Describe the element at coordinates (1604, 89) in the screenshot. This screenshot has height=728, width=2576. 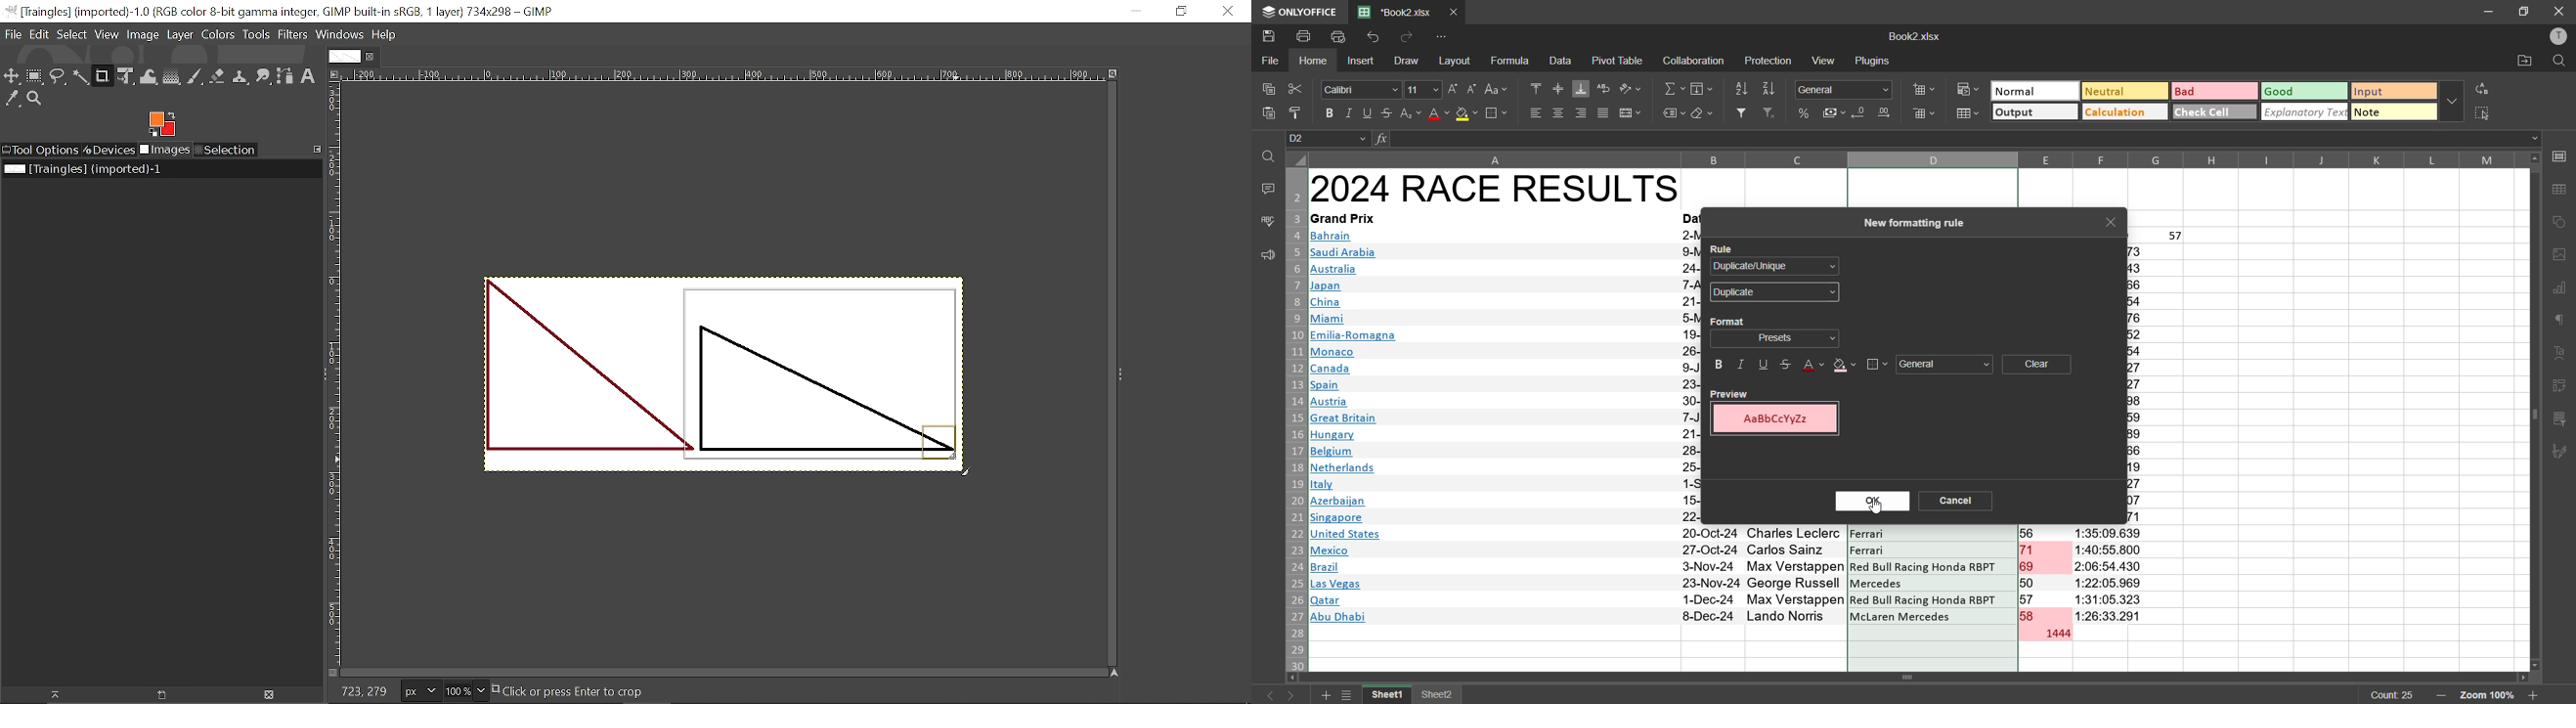
I see `wrap text` at that location.